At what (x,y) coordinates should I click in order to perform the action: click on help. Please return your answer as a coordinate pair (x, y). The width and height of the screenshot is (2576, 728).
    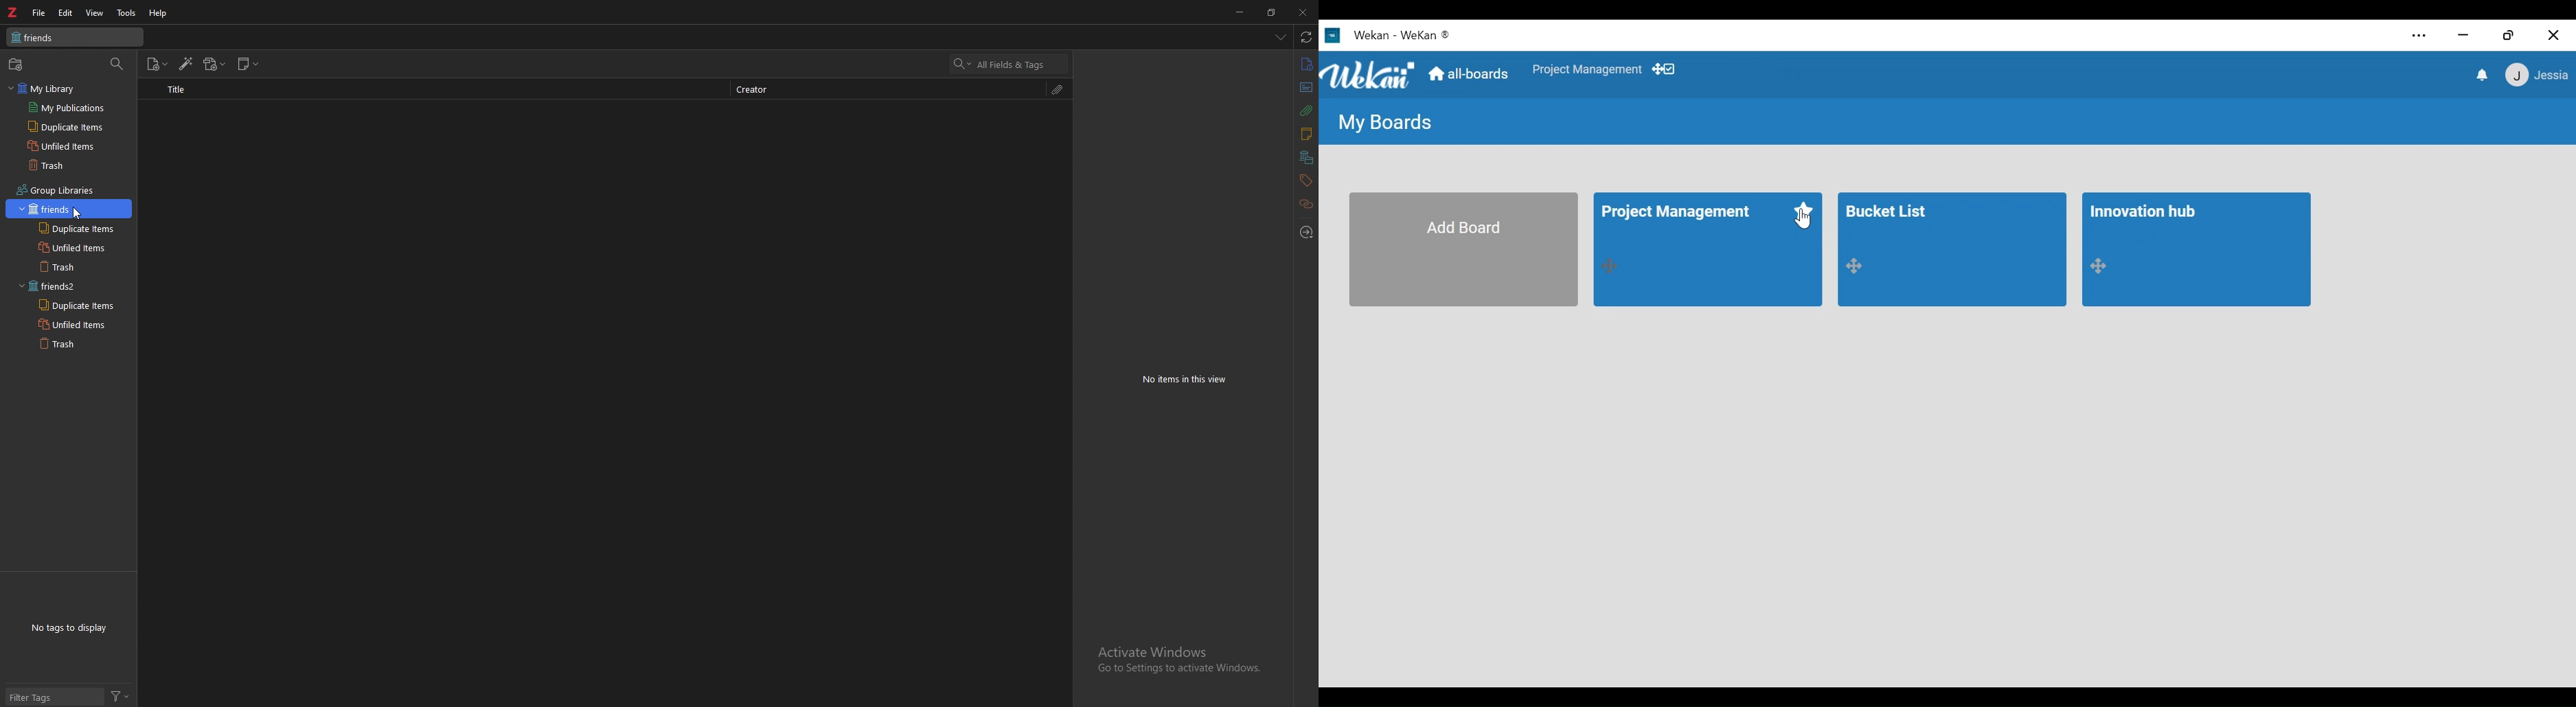
    Looking at the image, I should click on (159, 12).